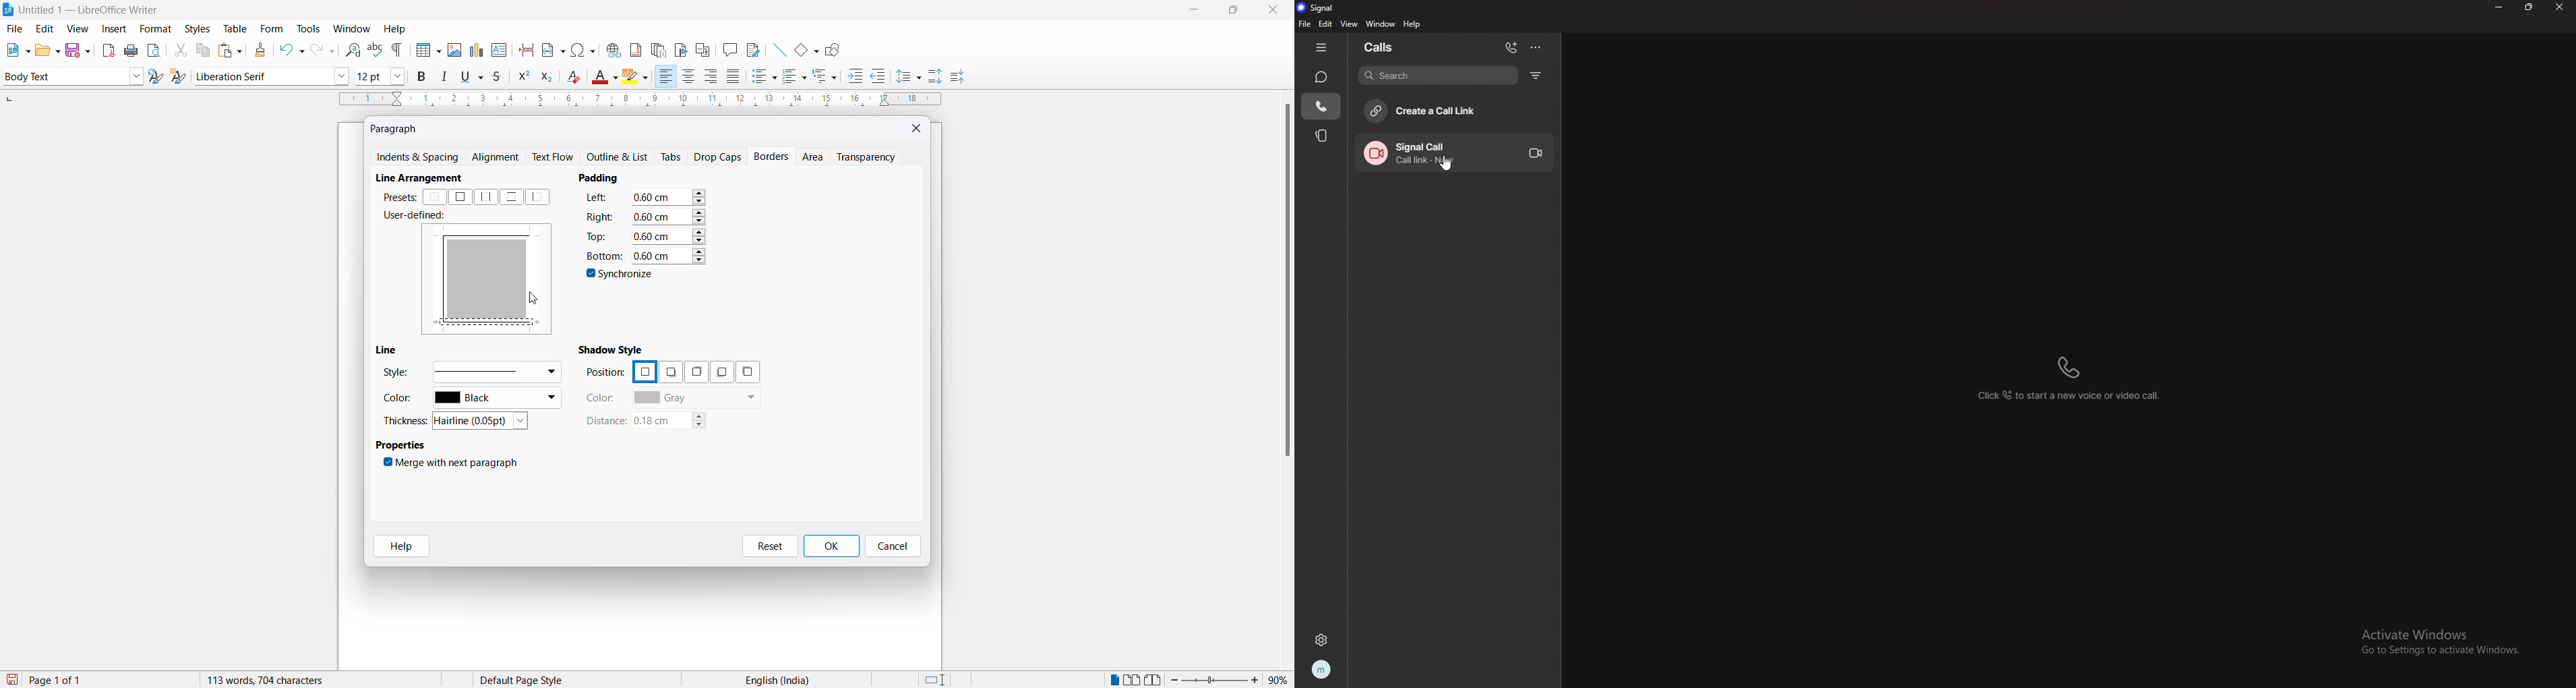 Image resolution: width=2576 pixels, height=700 pixels. Describe the element at coordinates (447, 77) in the screenshot. I see `italic` at that location.